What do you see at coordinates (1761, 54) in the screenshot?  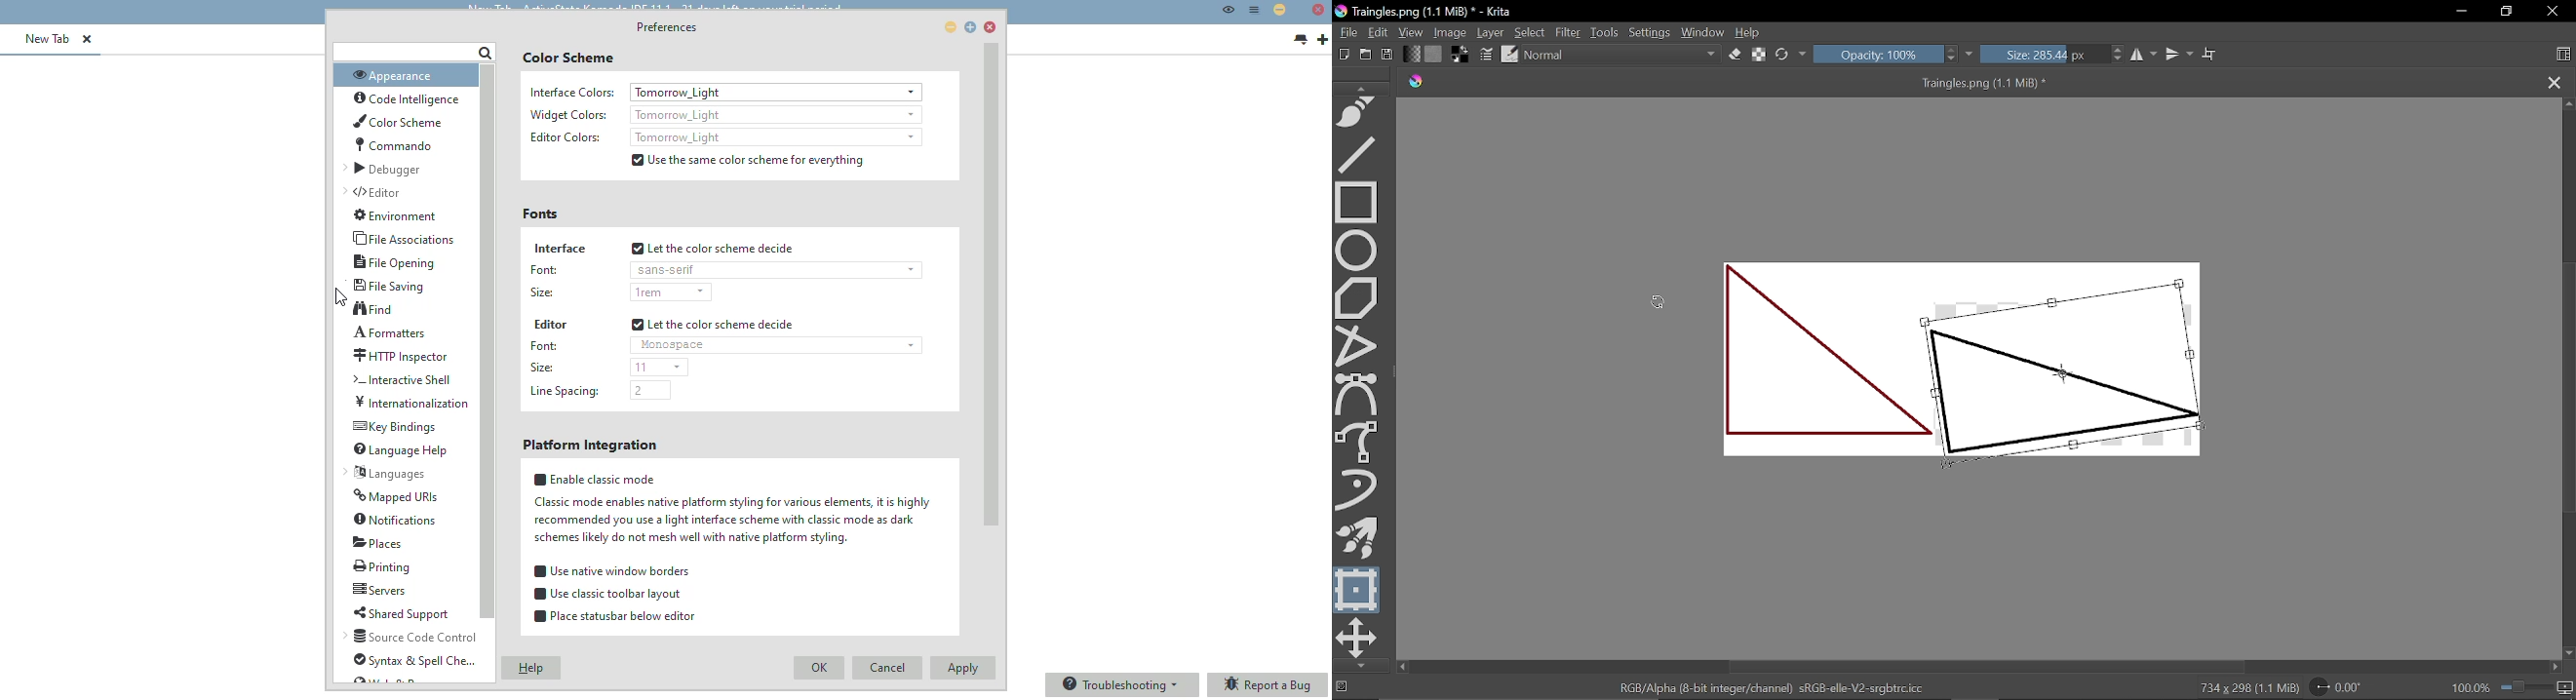 I see `Preserve alpha` at bounding box center [1761, 54].